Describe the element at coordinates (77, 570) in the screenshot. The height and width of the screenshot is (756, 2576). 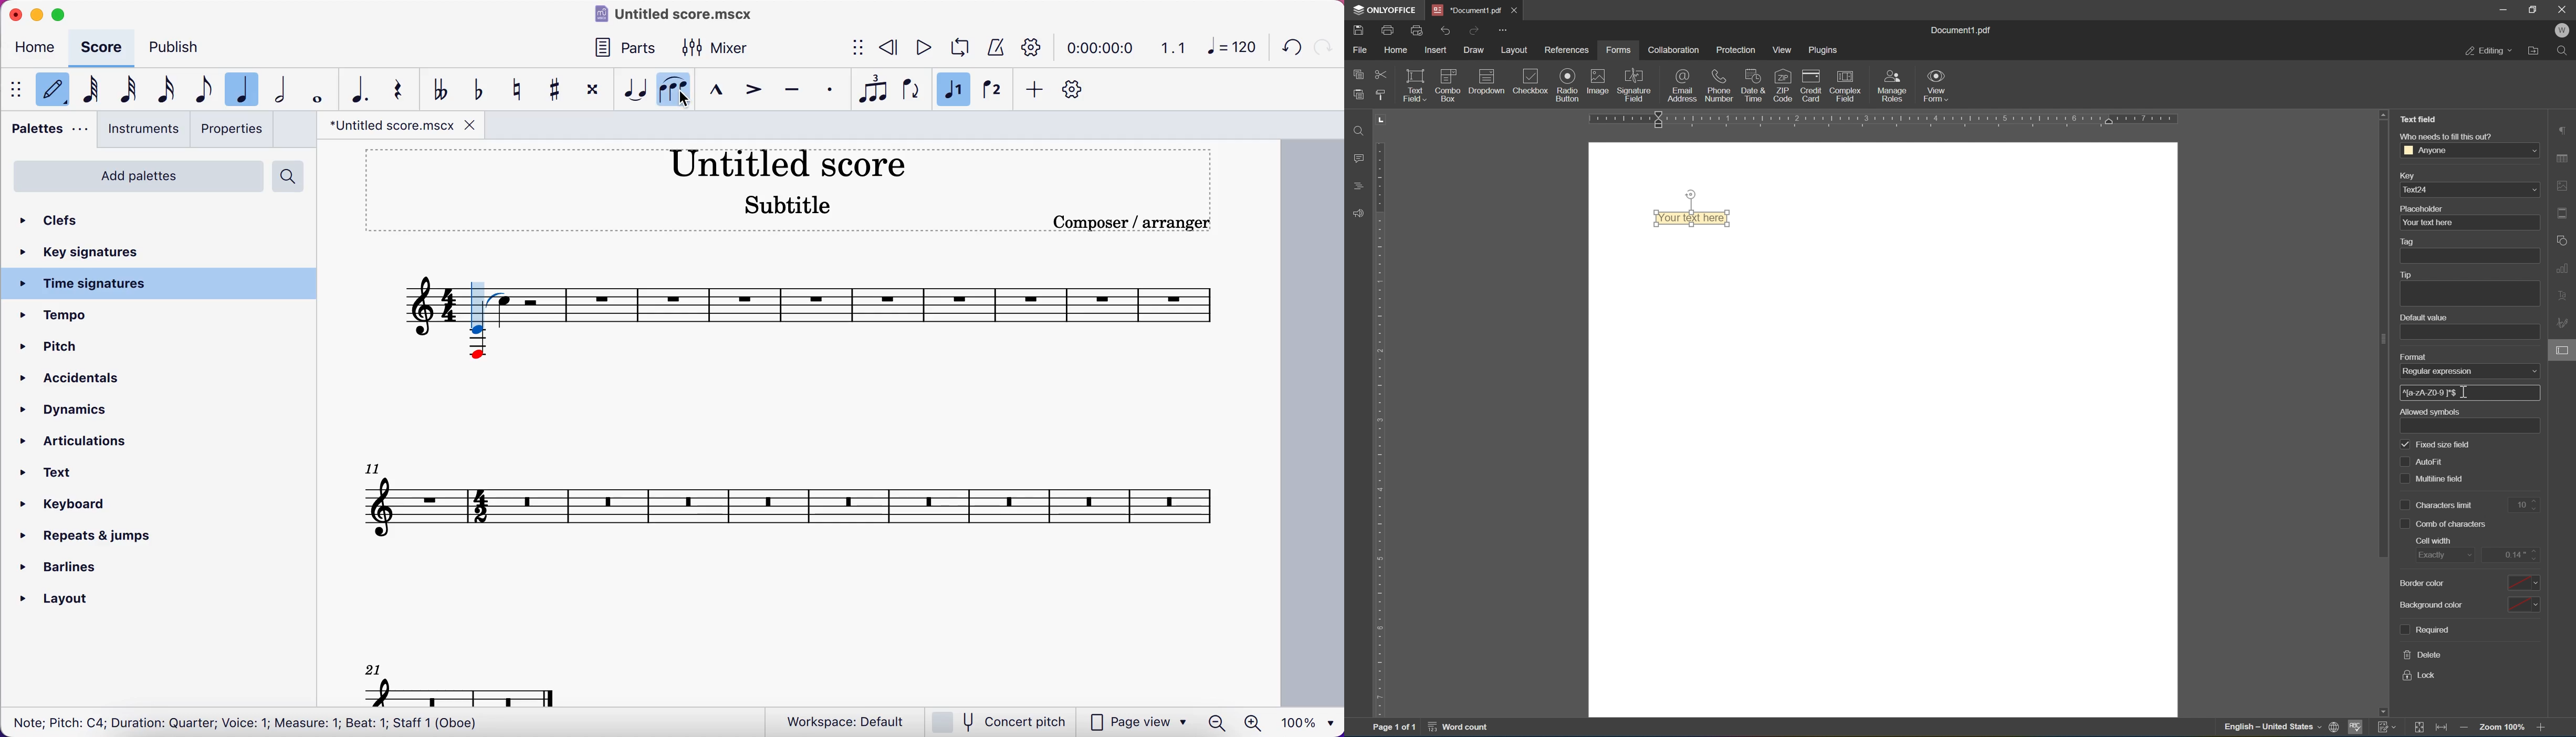
I see `barlines` at that location.